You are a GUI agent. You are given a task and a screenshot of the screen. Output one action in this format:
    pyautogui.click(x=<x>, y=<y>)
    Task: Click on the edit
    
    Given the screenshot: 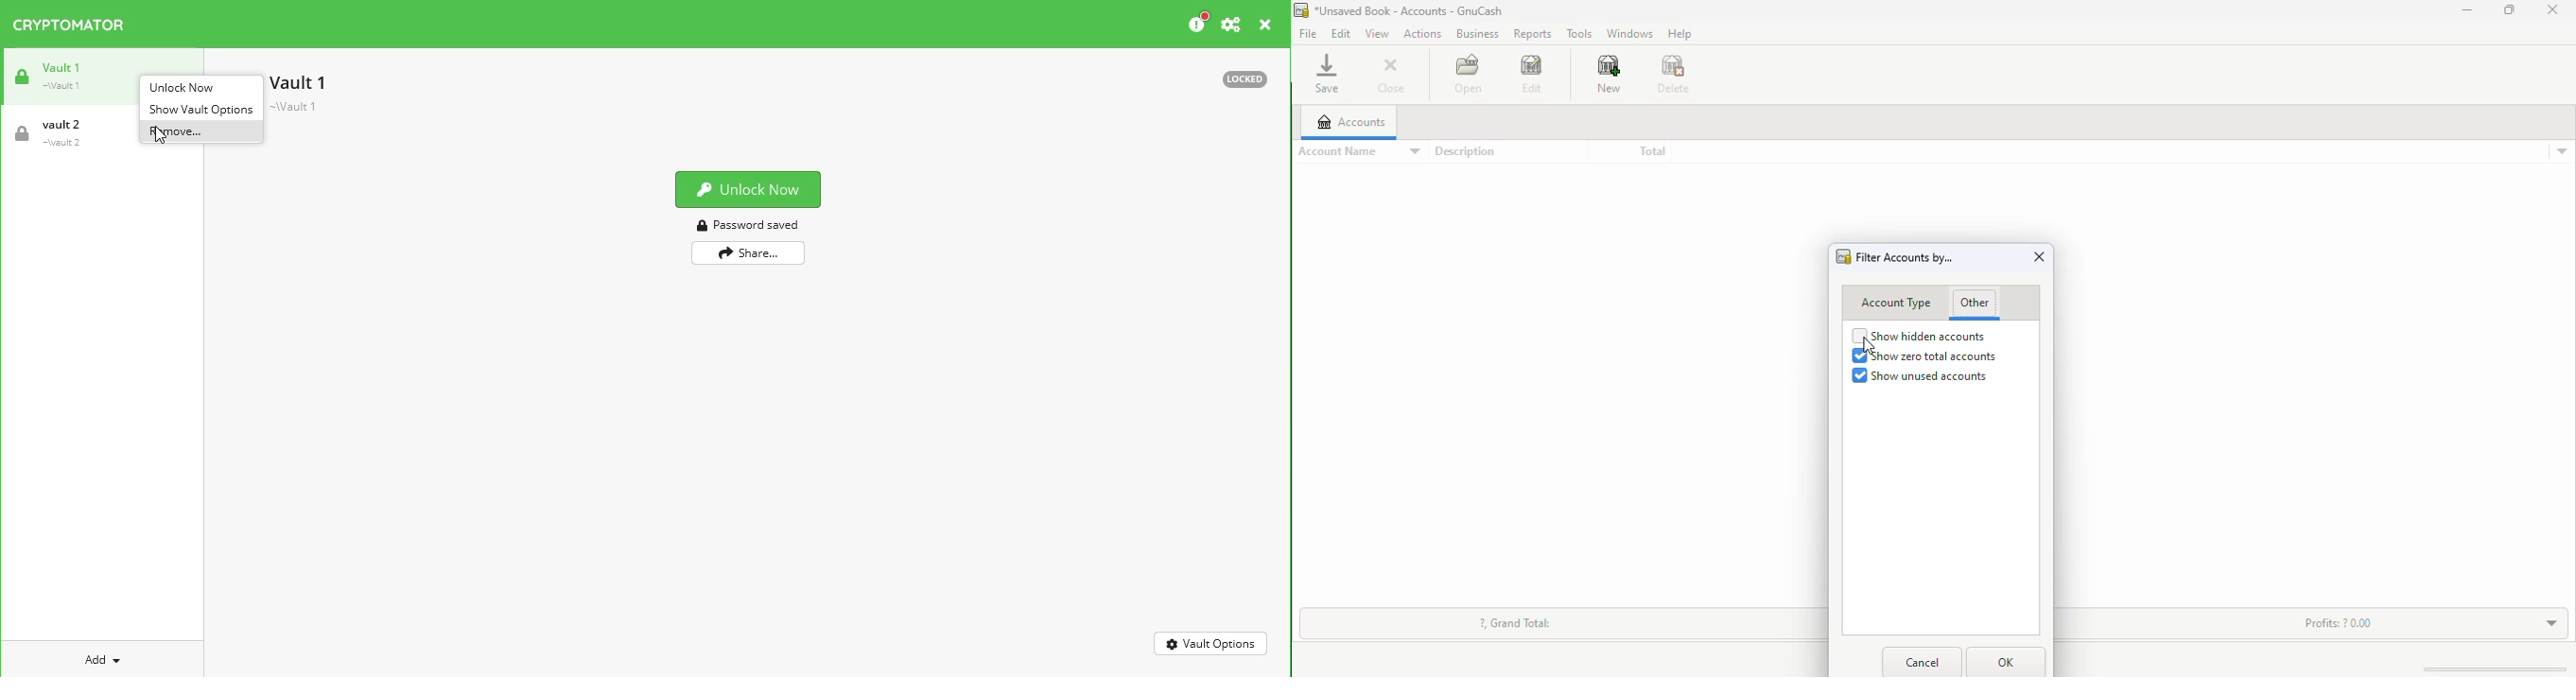 What is the action you would take?
    pyautogui.click(x=1531, y=75)
    